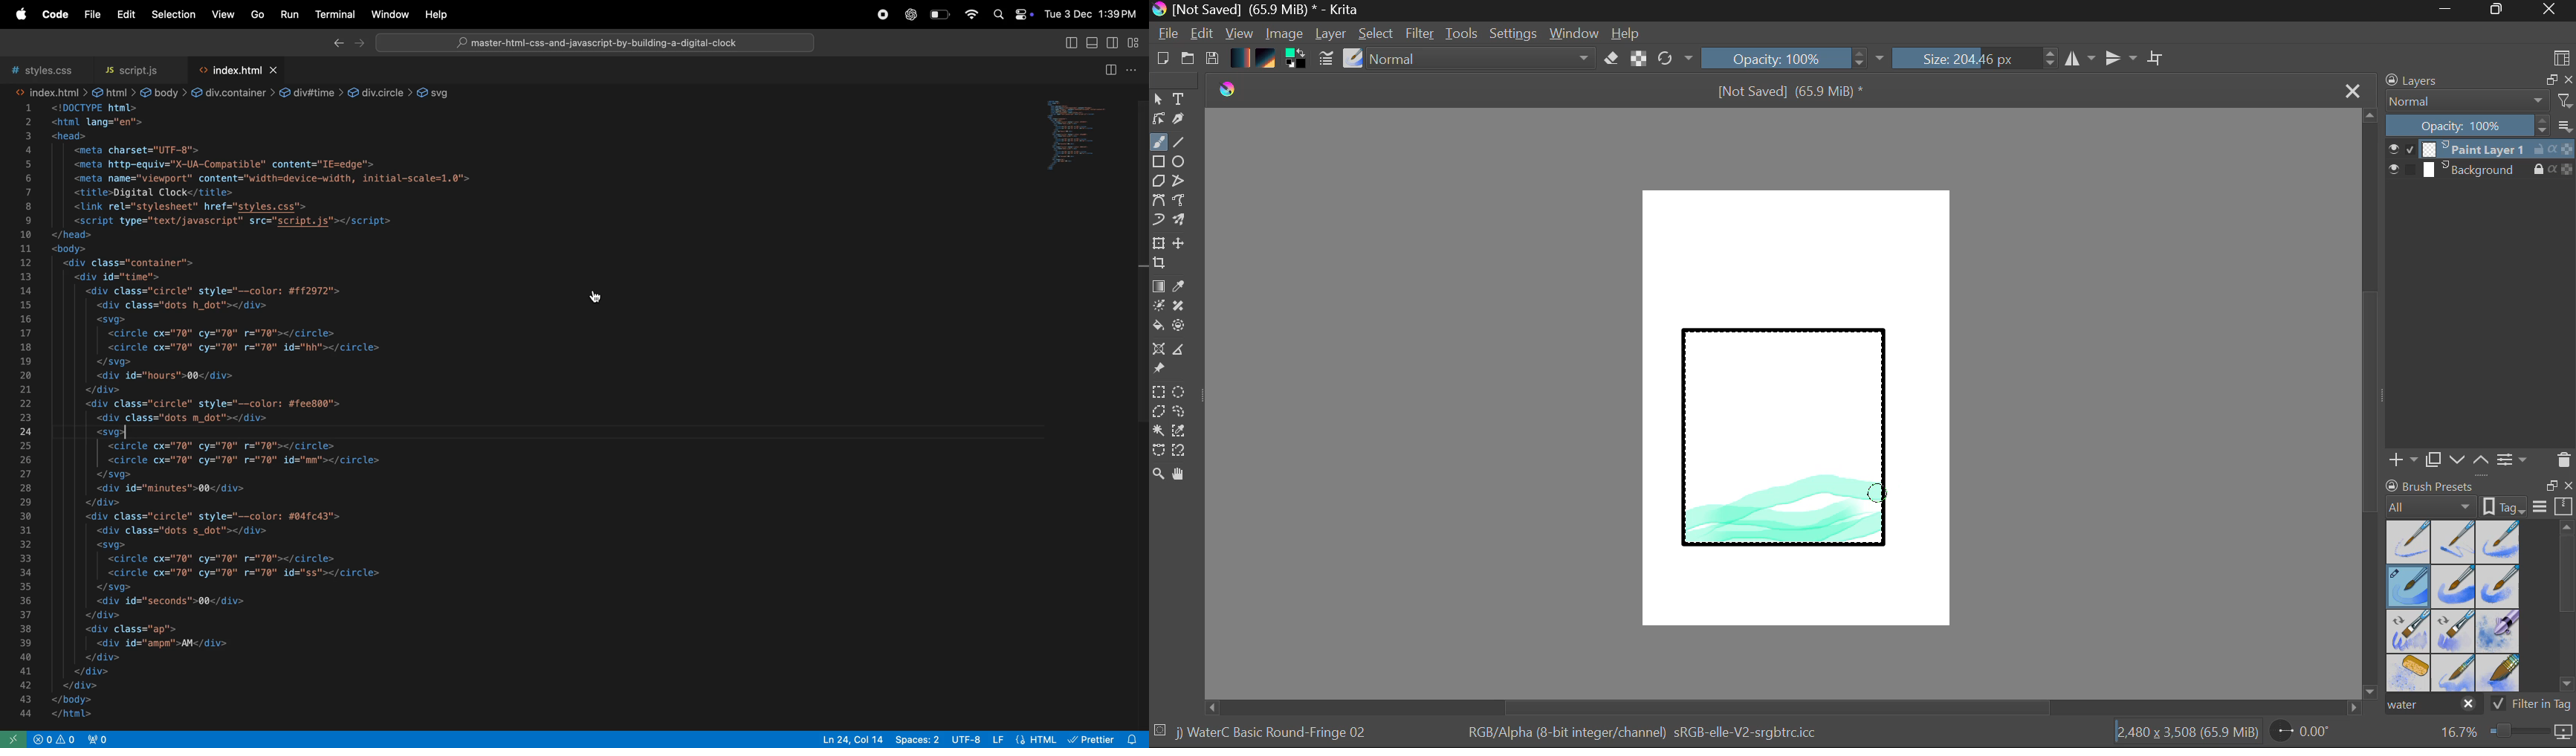 This screenshot has height=756, width=2576. Describe the element at coordinates (1158, 181) in the screenshot. I see `Polygon` at that location.